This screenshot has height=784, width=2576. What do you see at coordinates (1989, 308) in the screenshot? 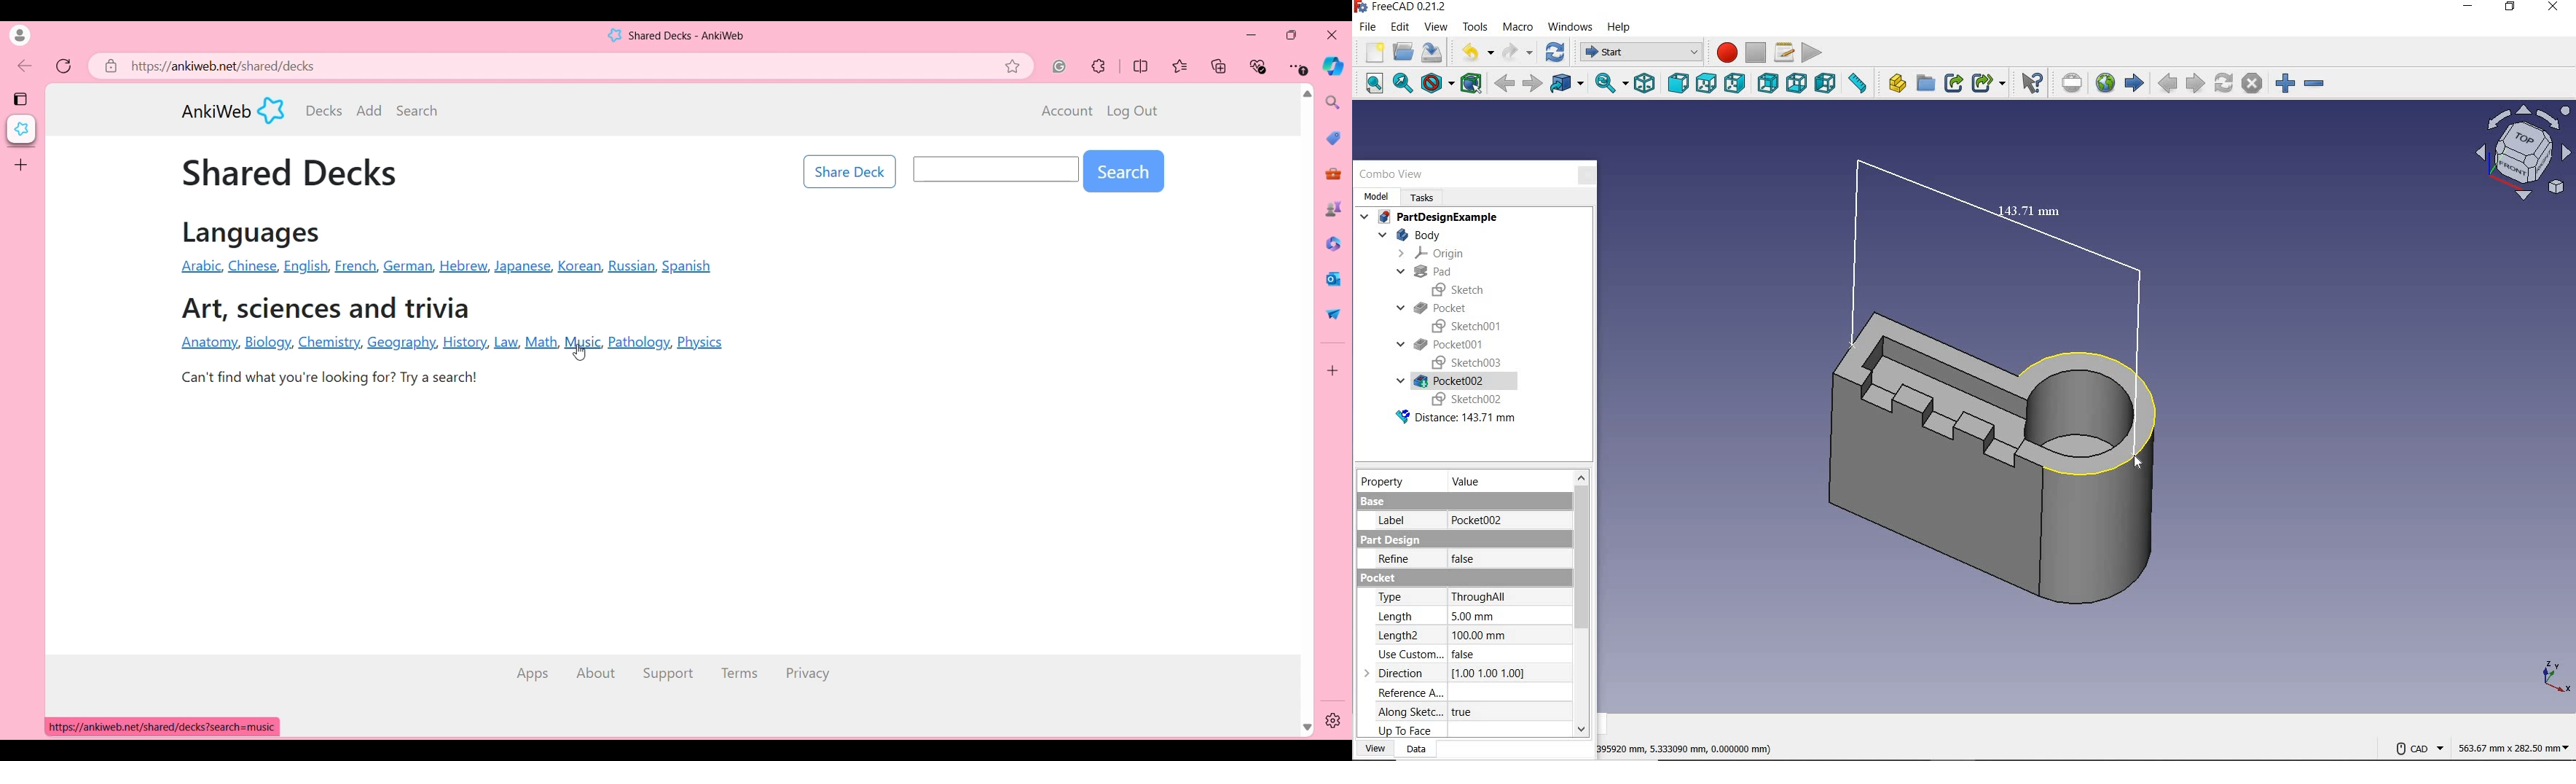
I see `MEASURED DISTANCE: 143.71mm` at bounding box center [1989, 308].